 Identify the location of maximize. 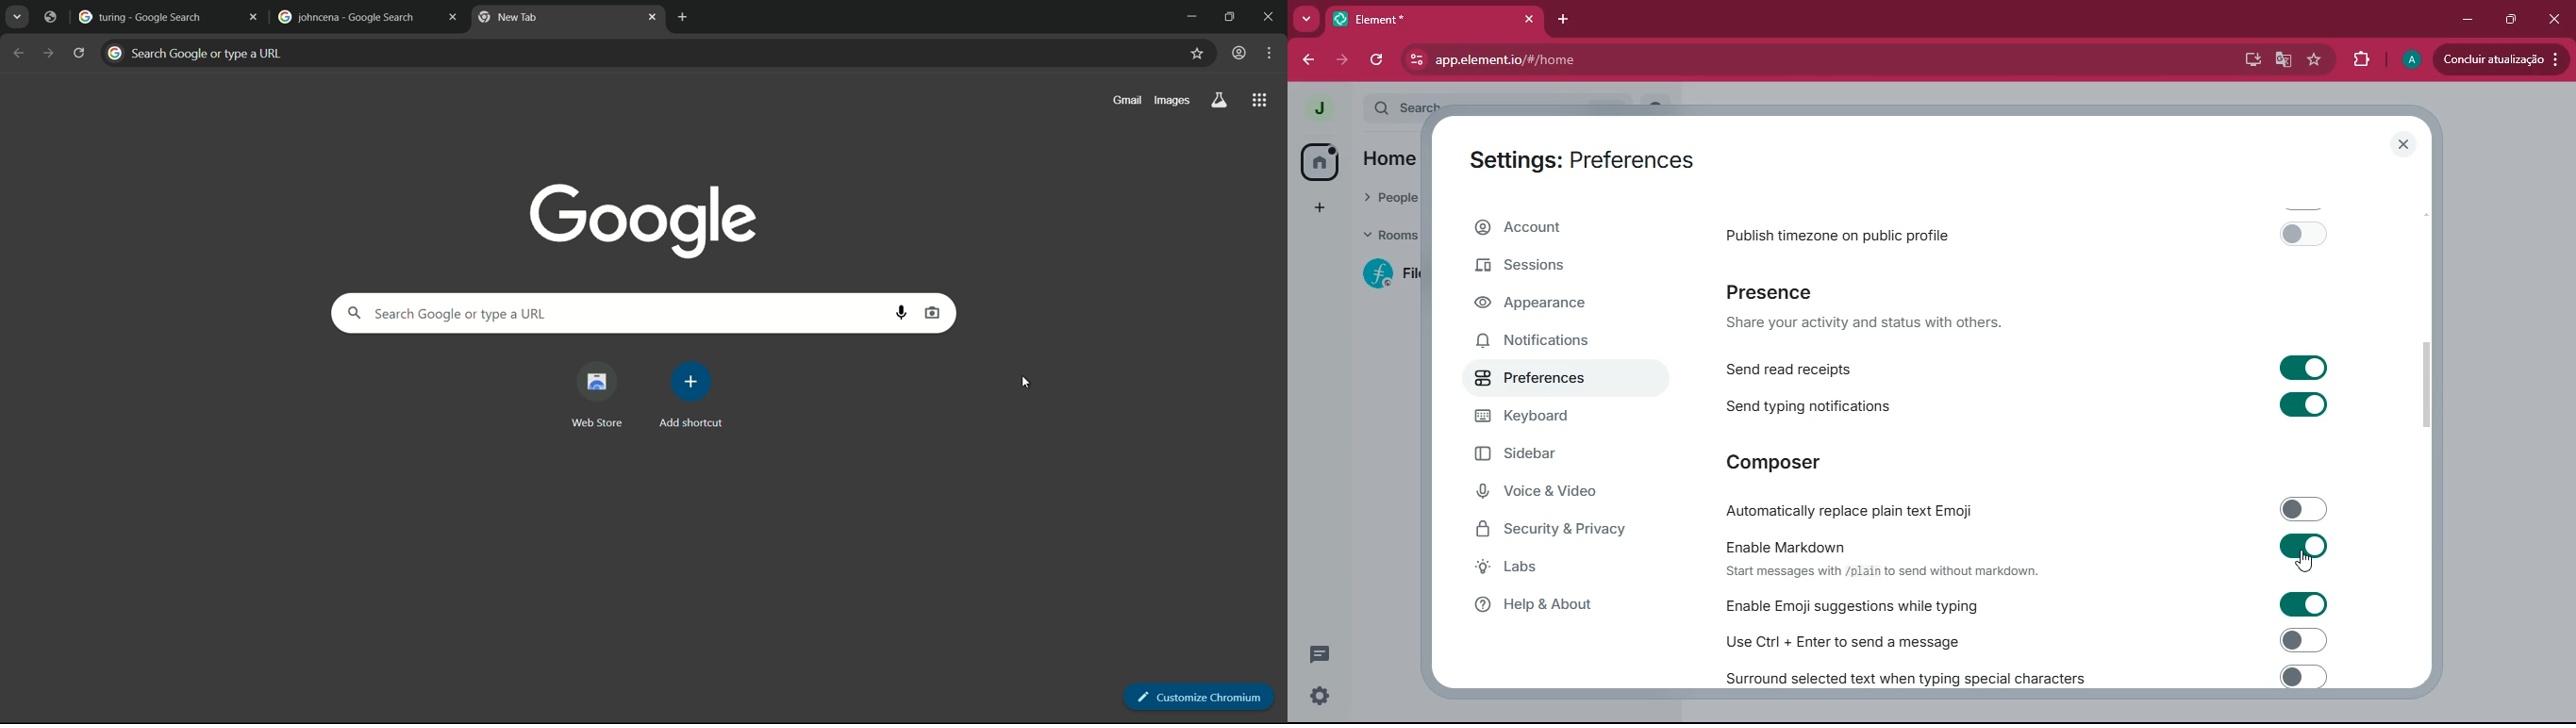
(2507, 20).